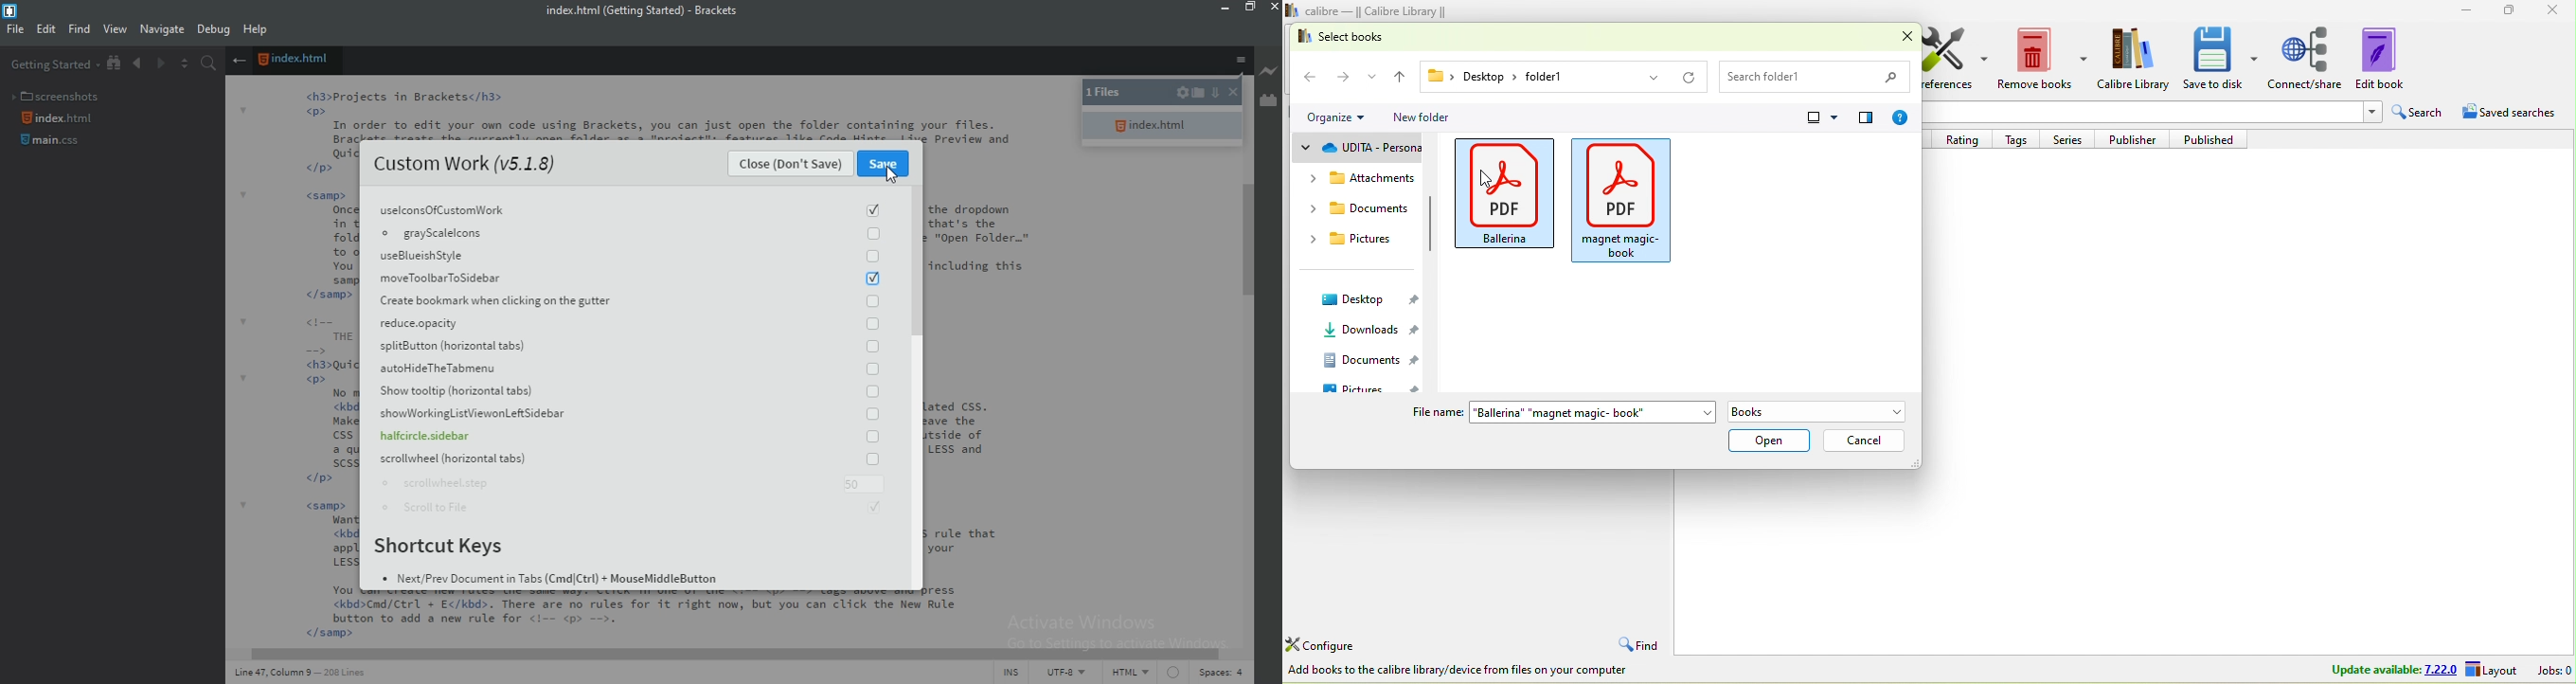  Describe the element at coordinates (1231, 94) in the screenshot. I see `close` at that location.